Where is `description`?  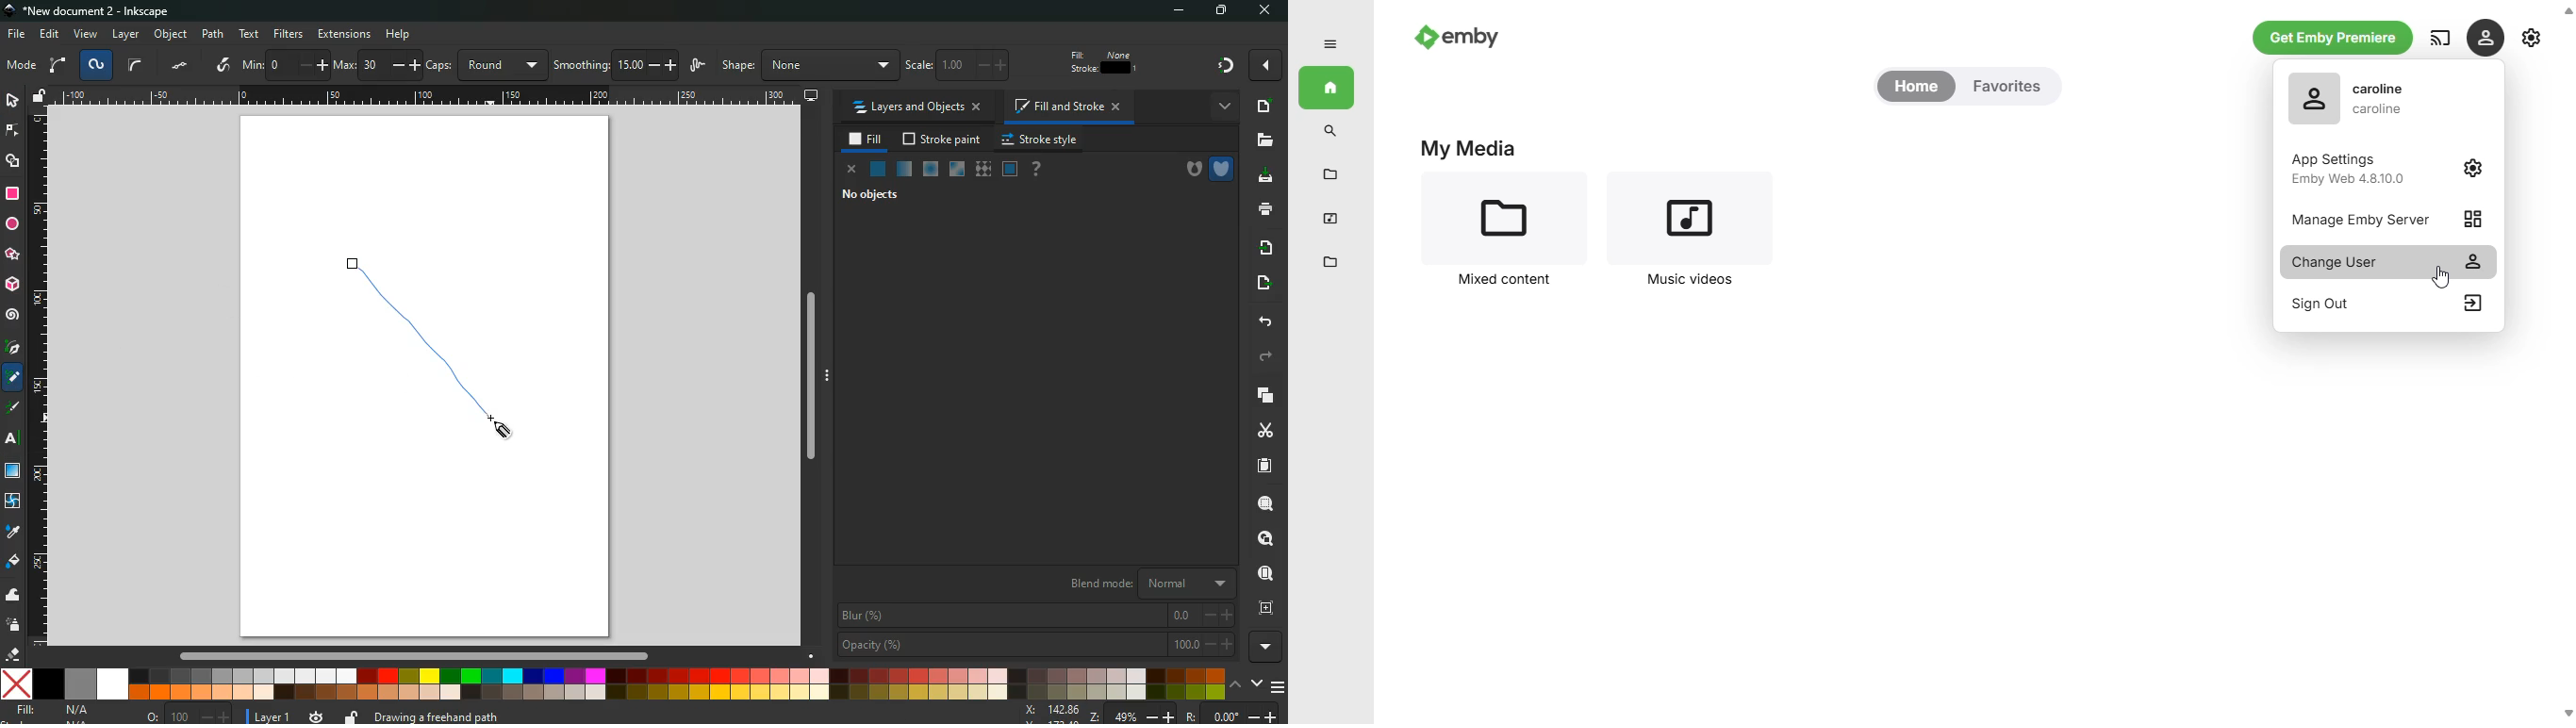 description is located at coordinates (12, 404).